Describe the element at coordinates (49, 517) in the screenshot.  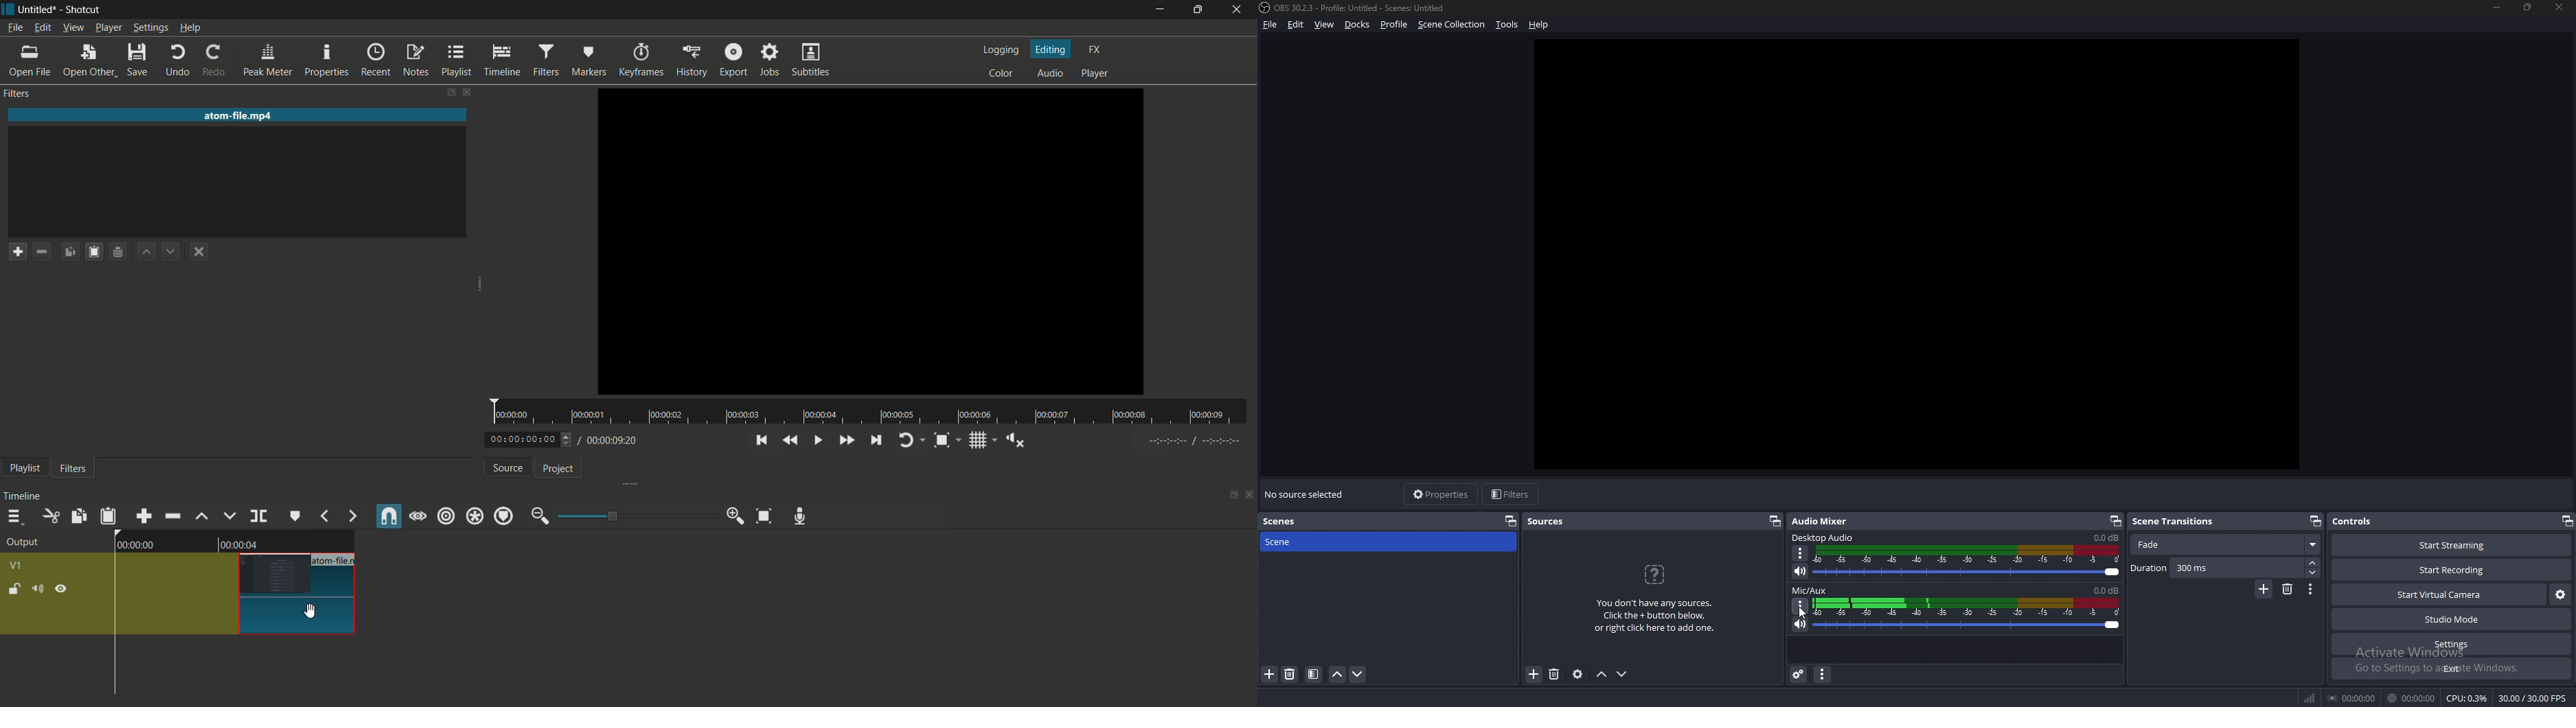
I see `cut` at that location.